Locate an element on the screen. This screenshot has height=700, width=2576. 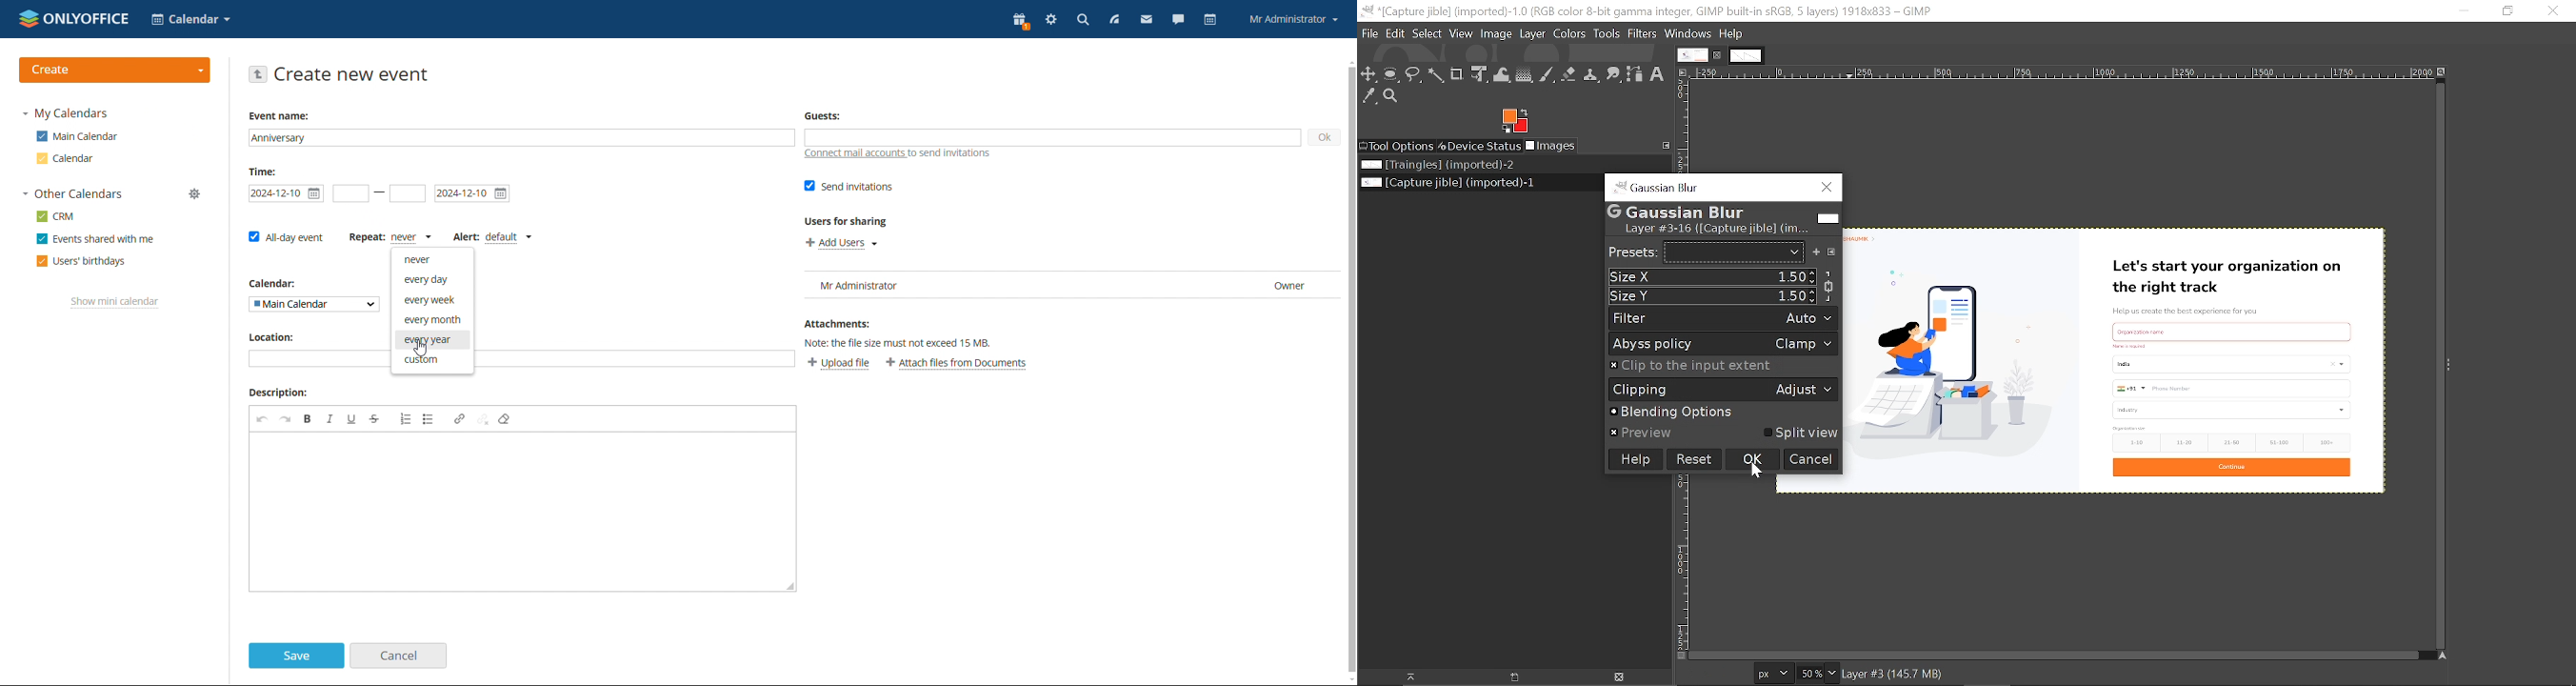
select application is located at coordinates (192, 19).